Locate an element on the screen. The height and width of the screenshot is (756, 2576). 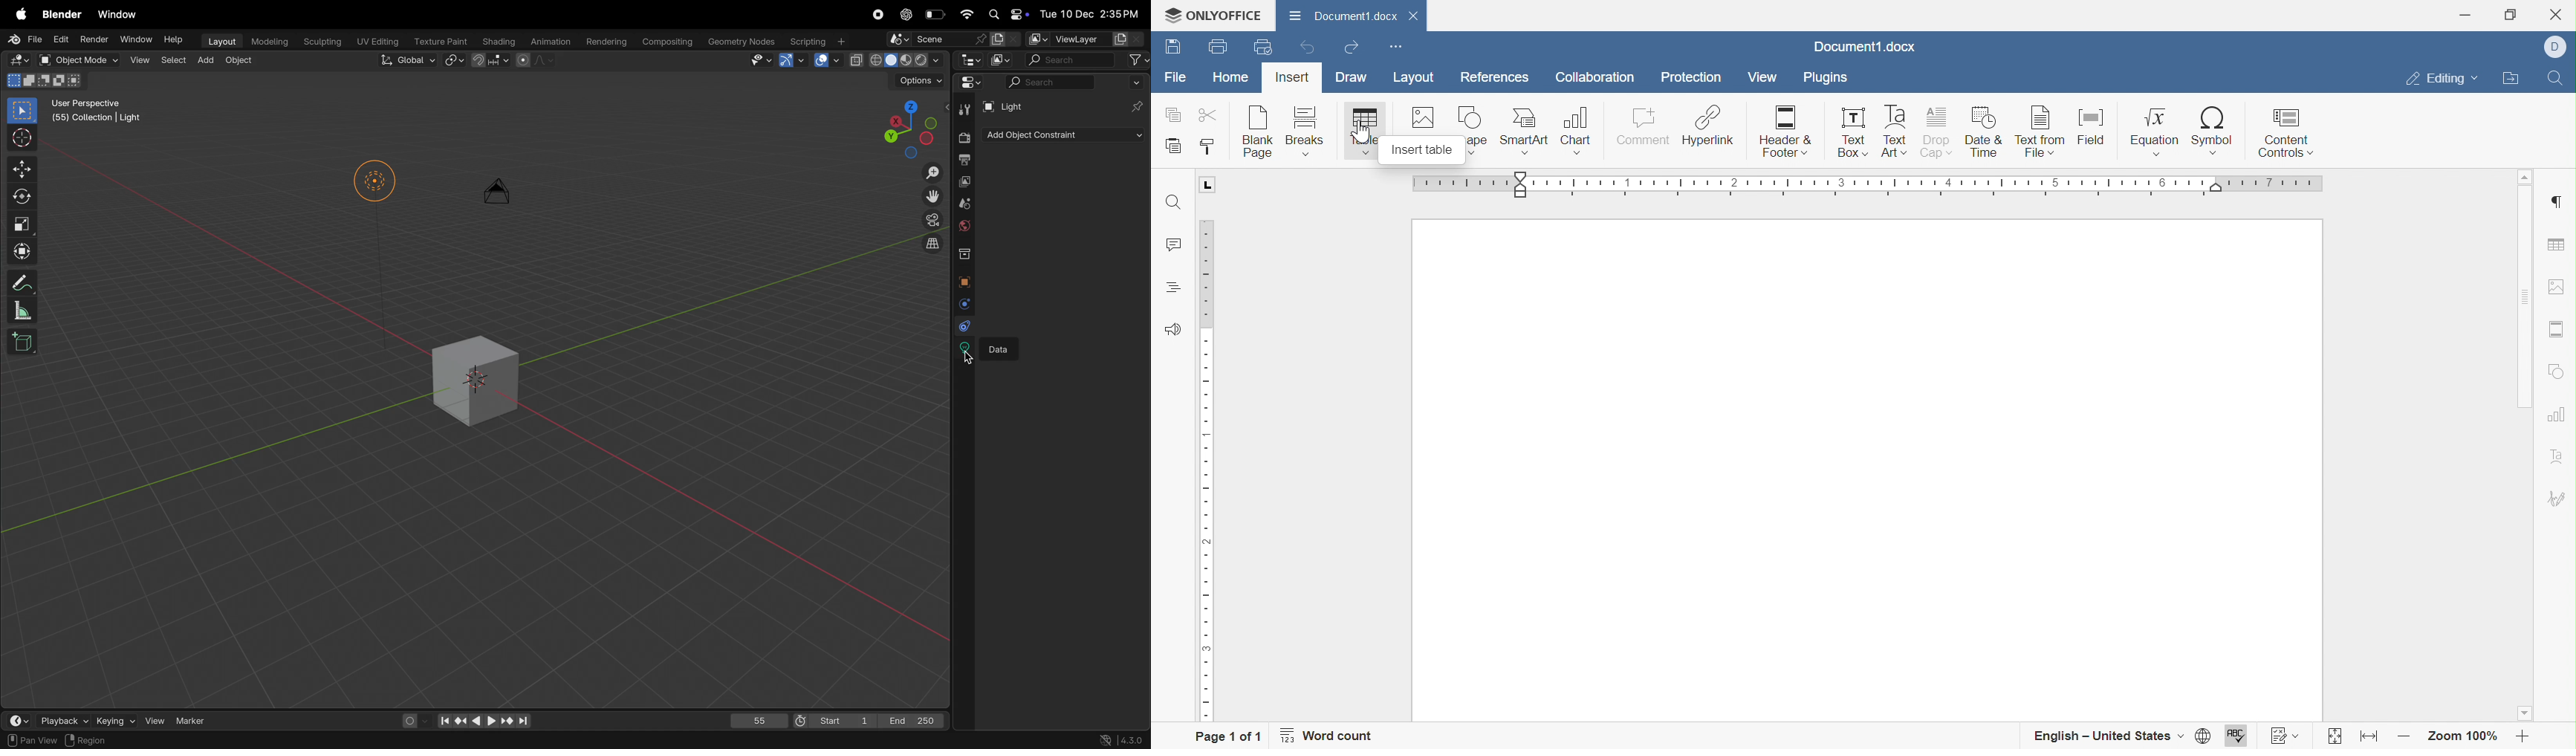
English - United States is located at coordinates (2108, 734).